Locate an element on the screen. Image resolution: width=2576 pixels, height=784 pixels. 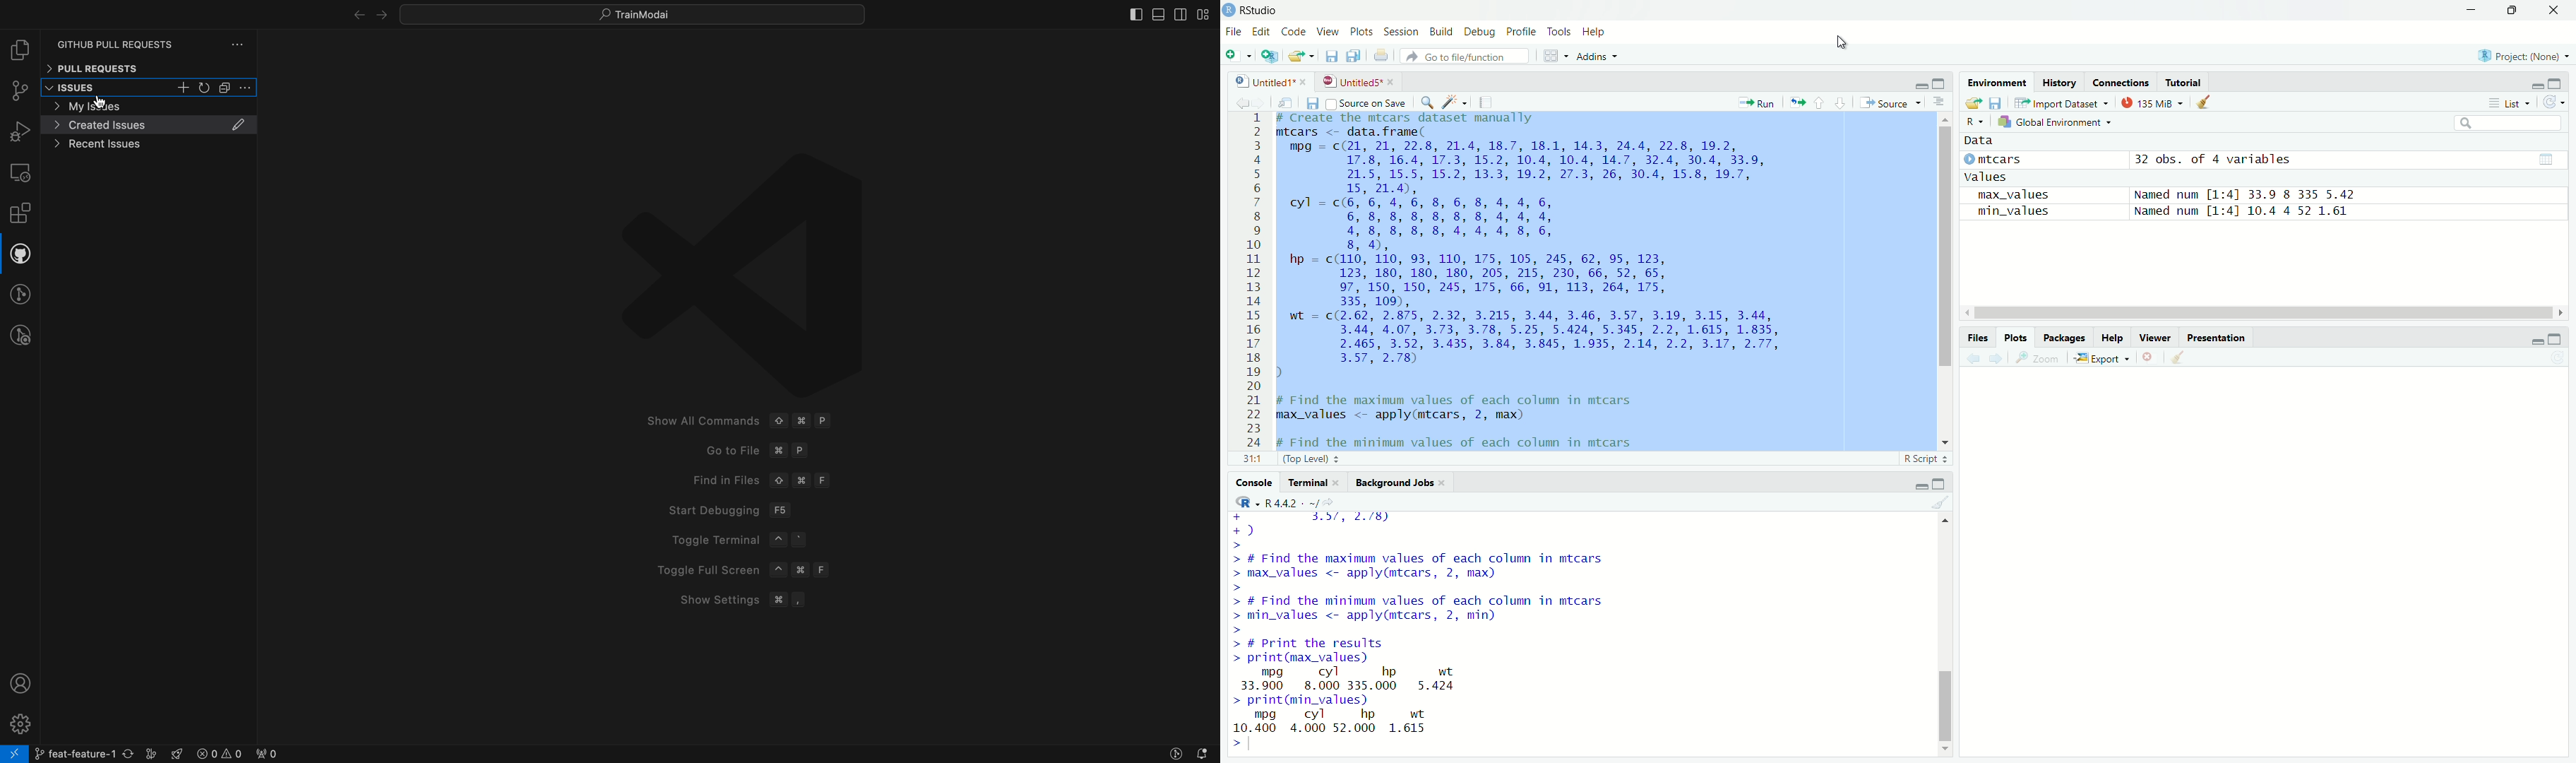
minimise is located at coordinates (2531, 340).